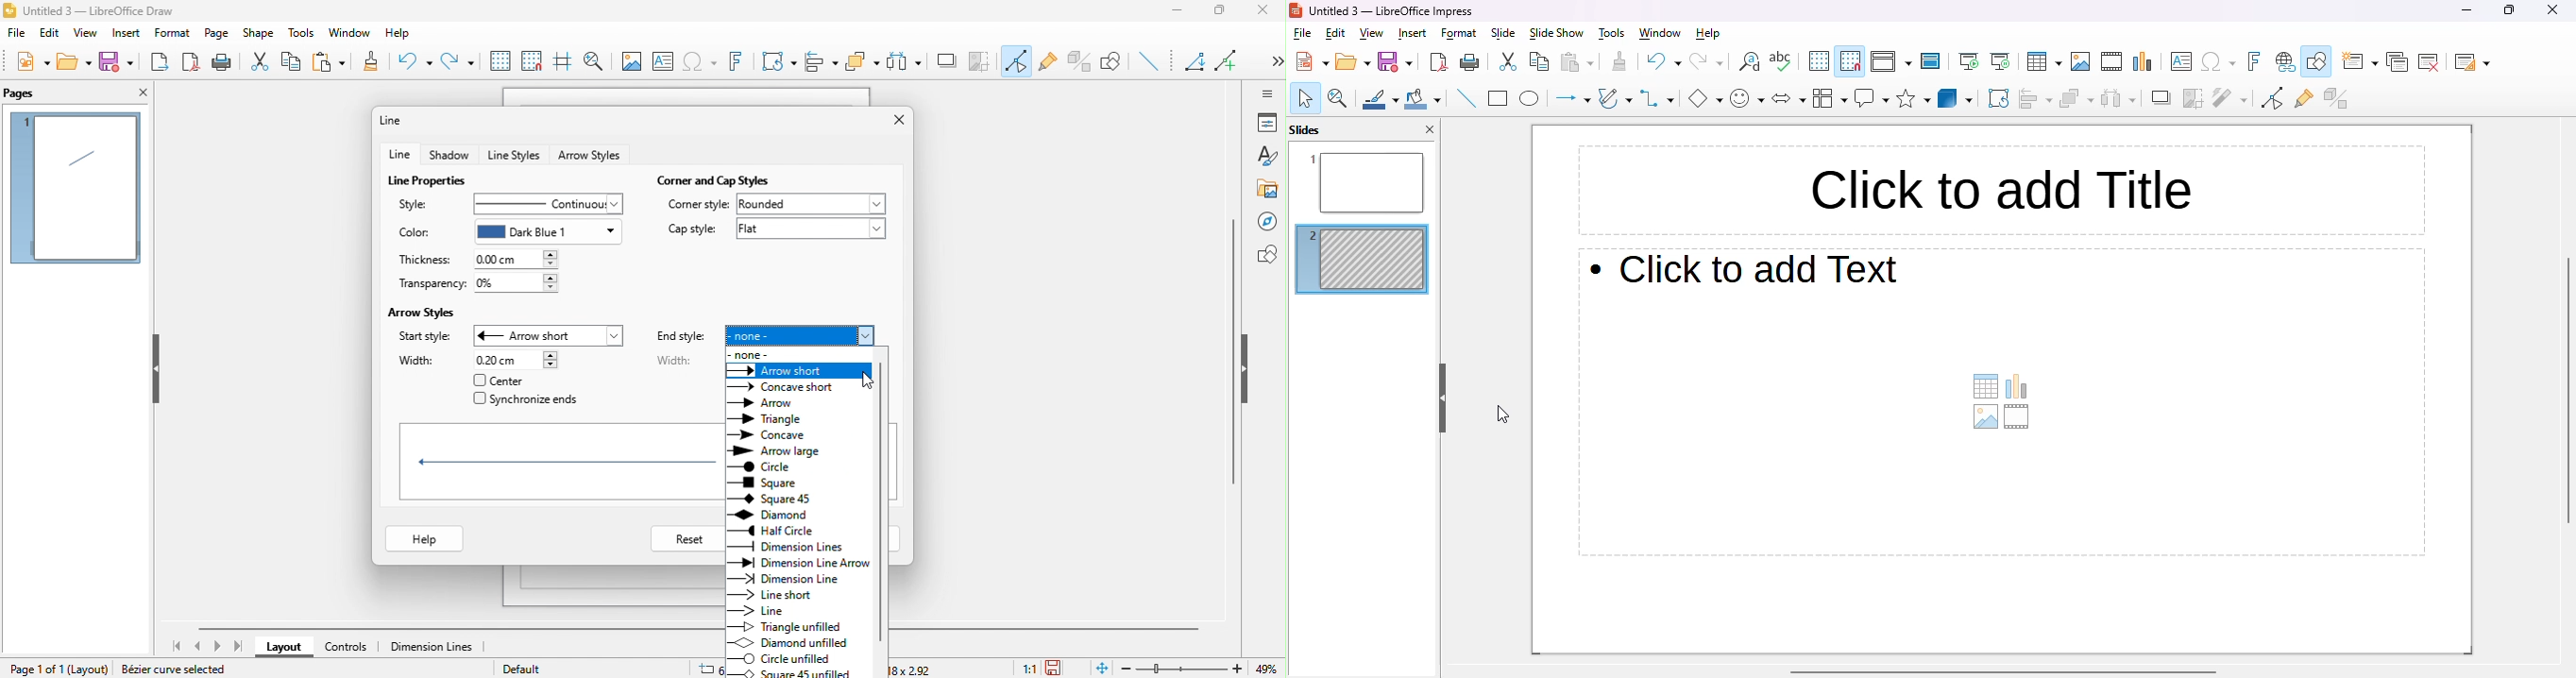 This screenshot has height=700, width=2576. Describe the element at coordinates (531, 61) in the screenshot. I see `snap to grid` at that location.